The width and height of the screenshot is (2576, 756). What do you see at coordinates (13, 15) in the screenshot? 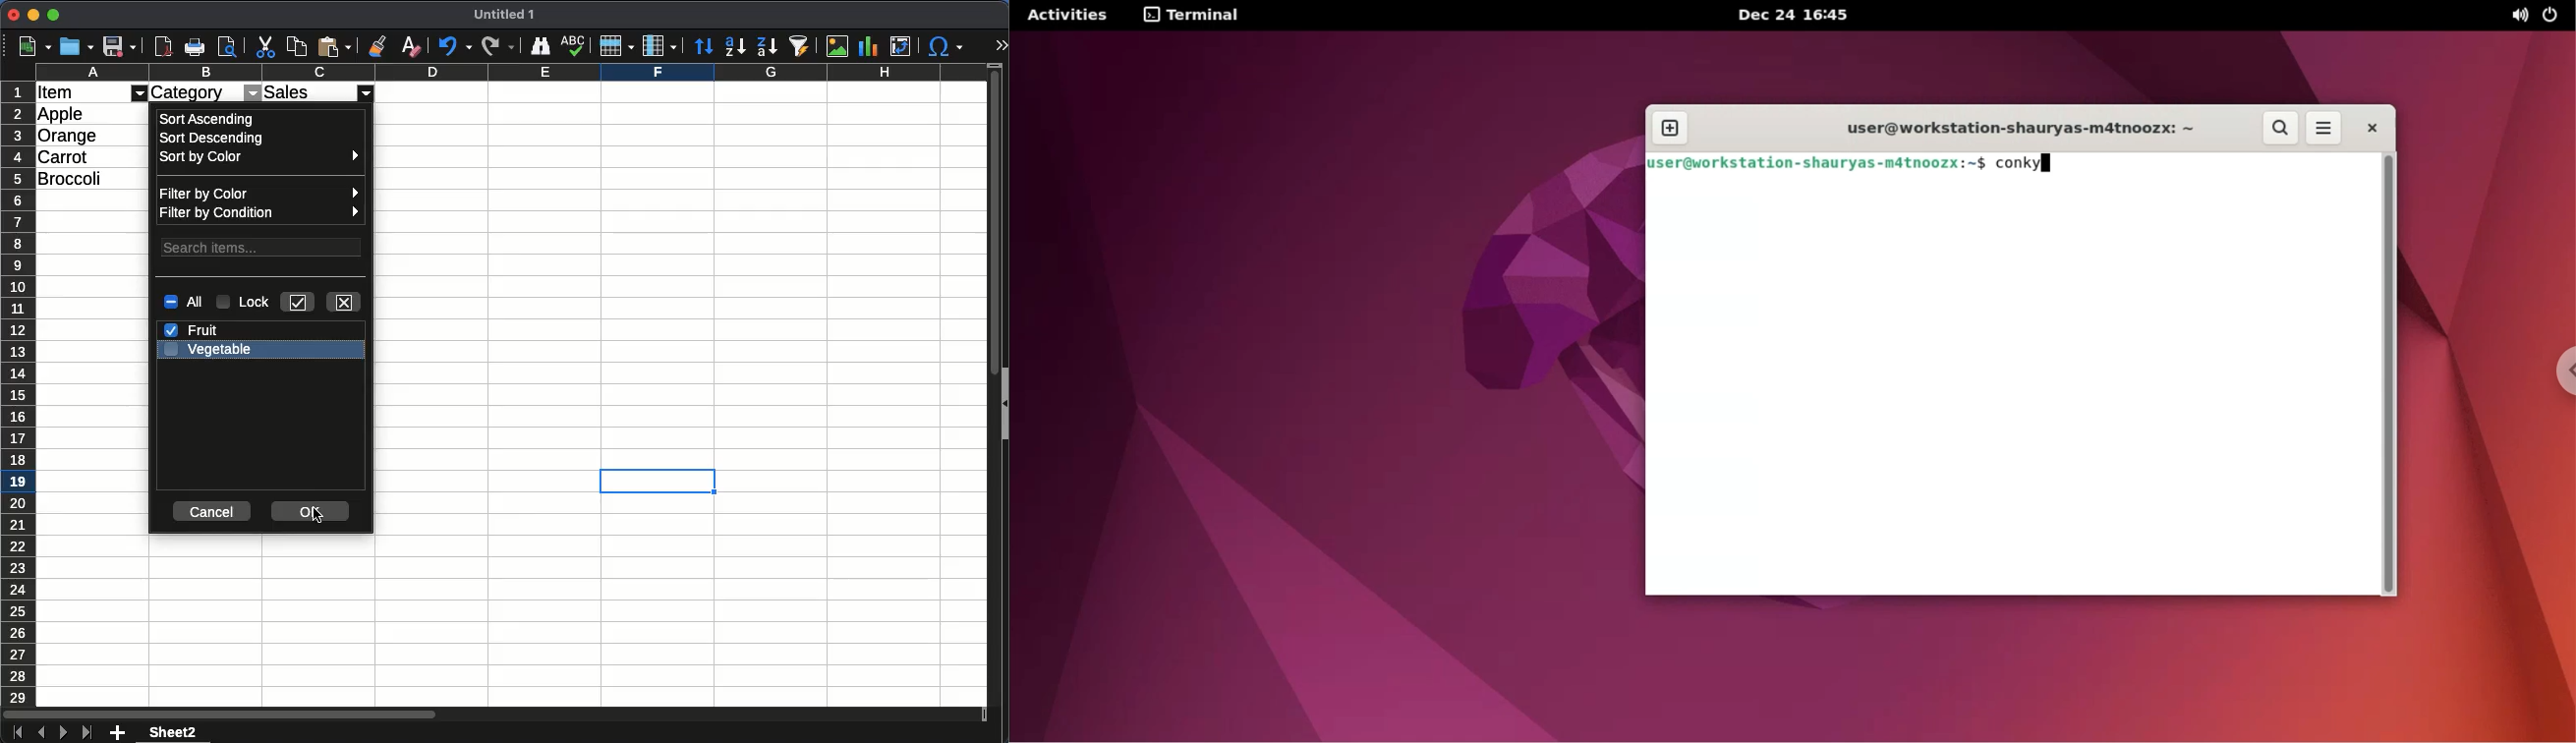
I see `close` at bounding box center [13, 15].